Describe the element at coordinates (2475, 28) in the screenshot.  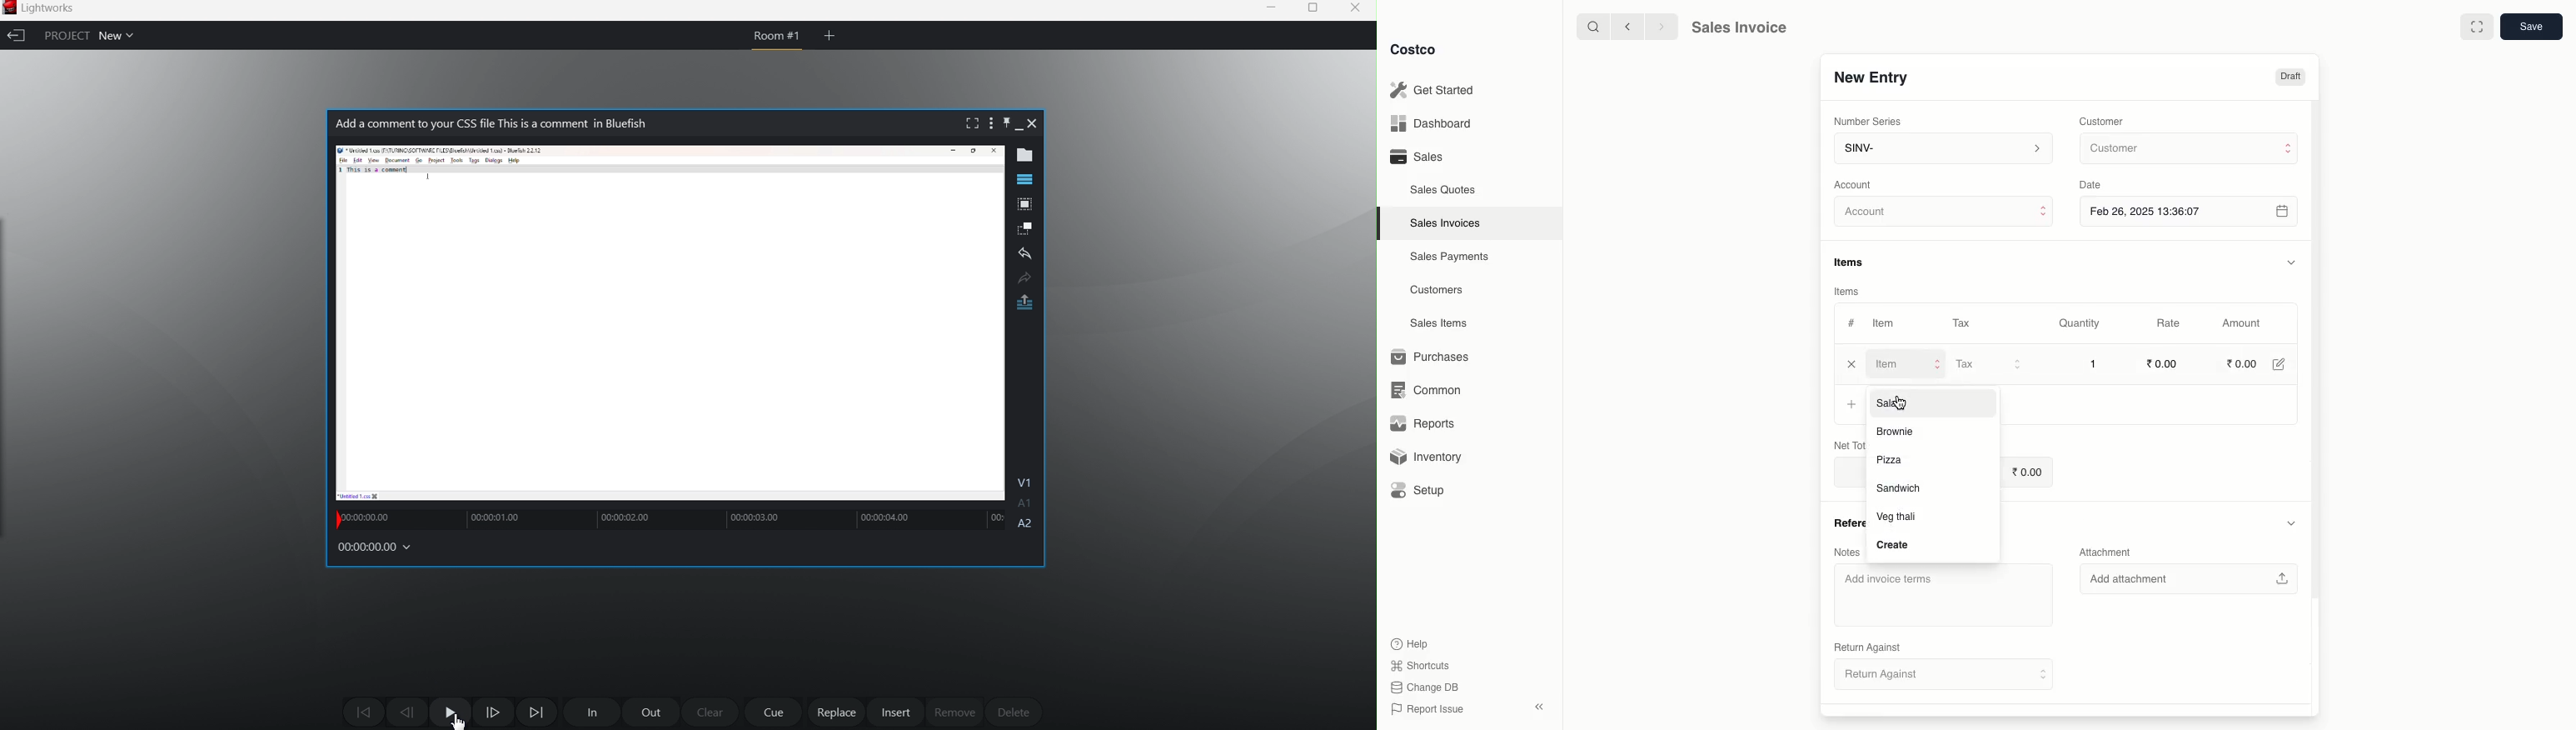
I see `Full width toggle` at that location.